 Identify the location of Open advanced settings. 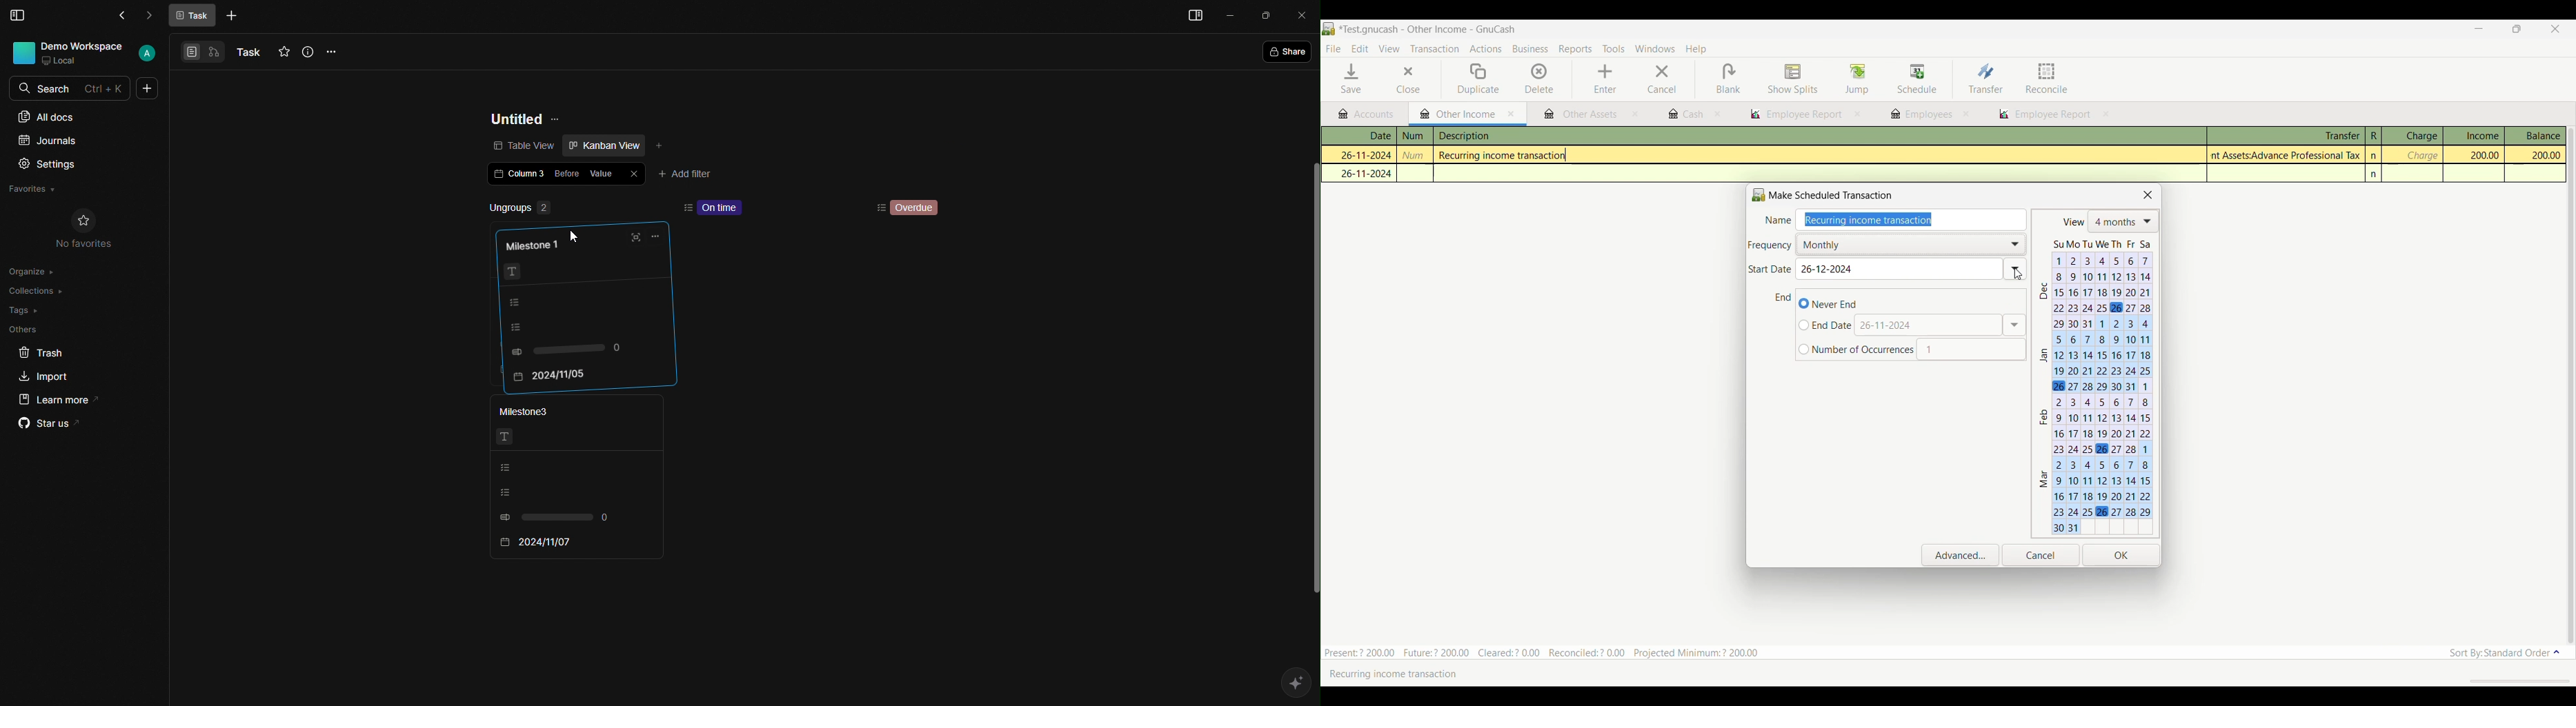
(1961, 555).